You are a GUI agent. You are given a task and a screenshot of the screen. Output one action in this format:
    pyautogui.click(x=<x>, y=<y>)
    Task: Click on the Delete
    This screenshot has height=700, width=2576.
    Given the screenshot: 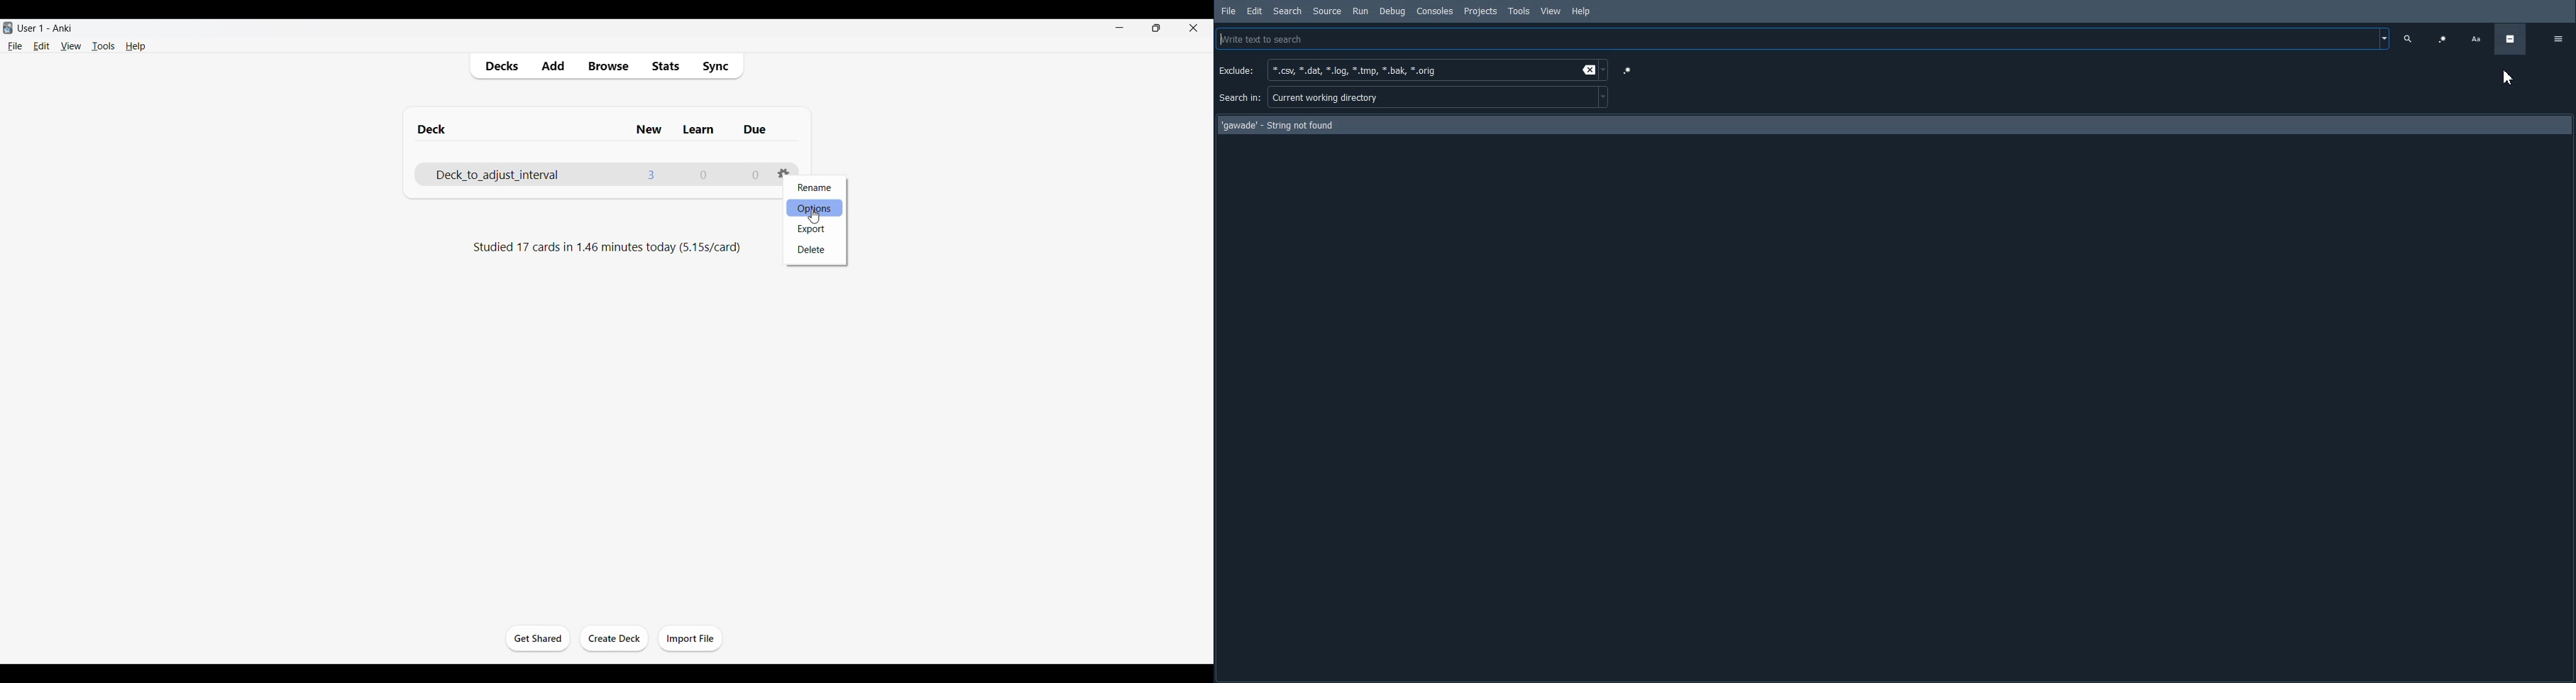 What is the action you would take?
    pyautogui.click(x=817, y=250)
    